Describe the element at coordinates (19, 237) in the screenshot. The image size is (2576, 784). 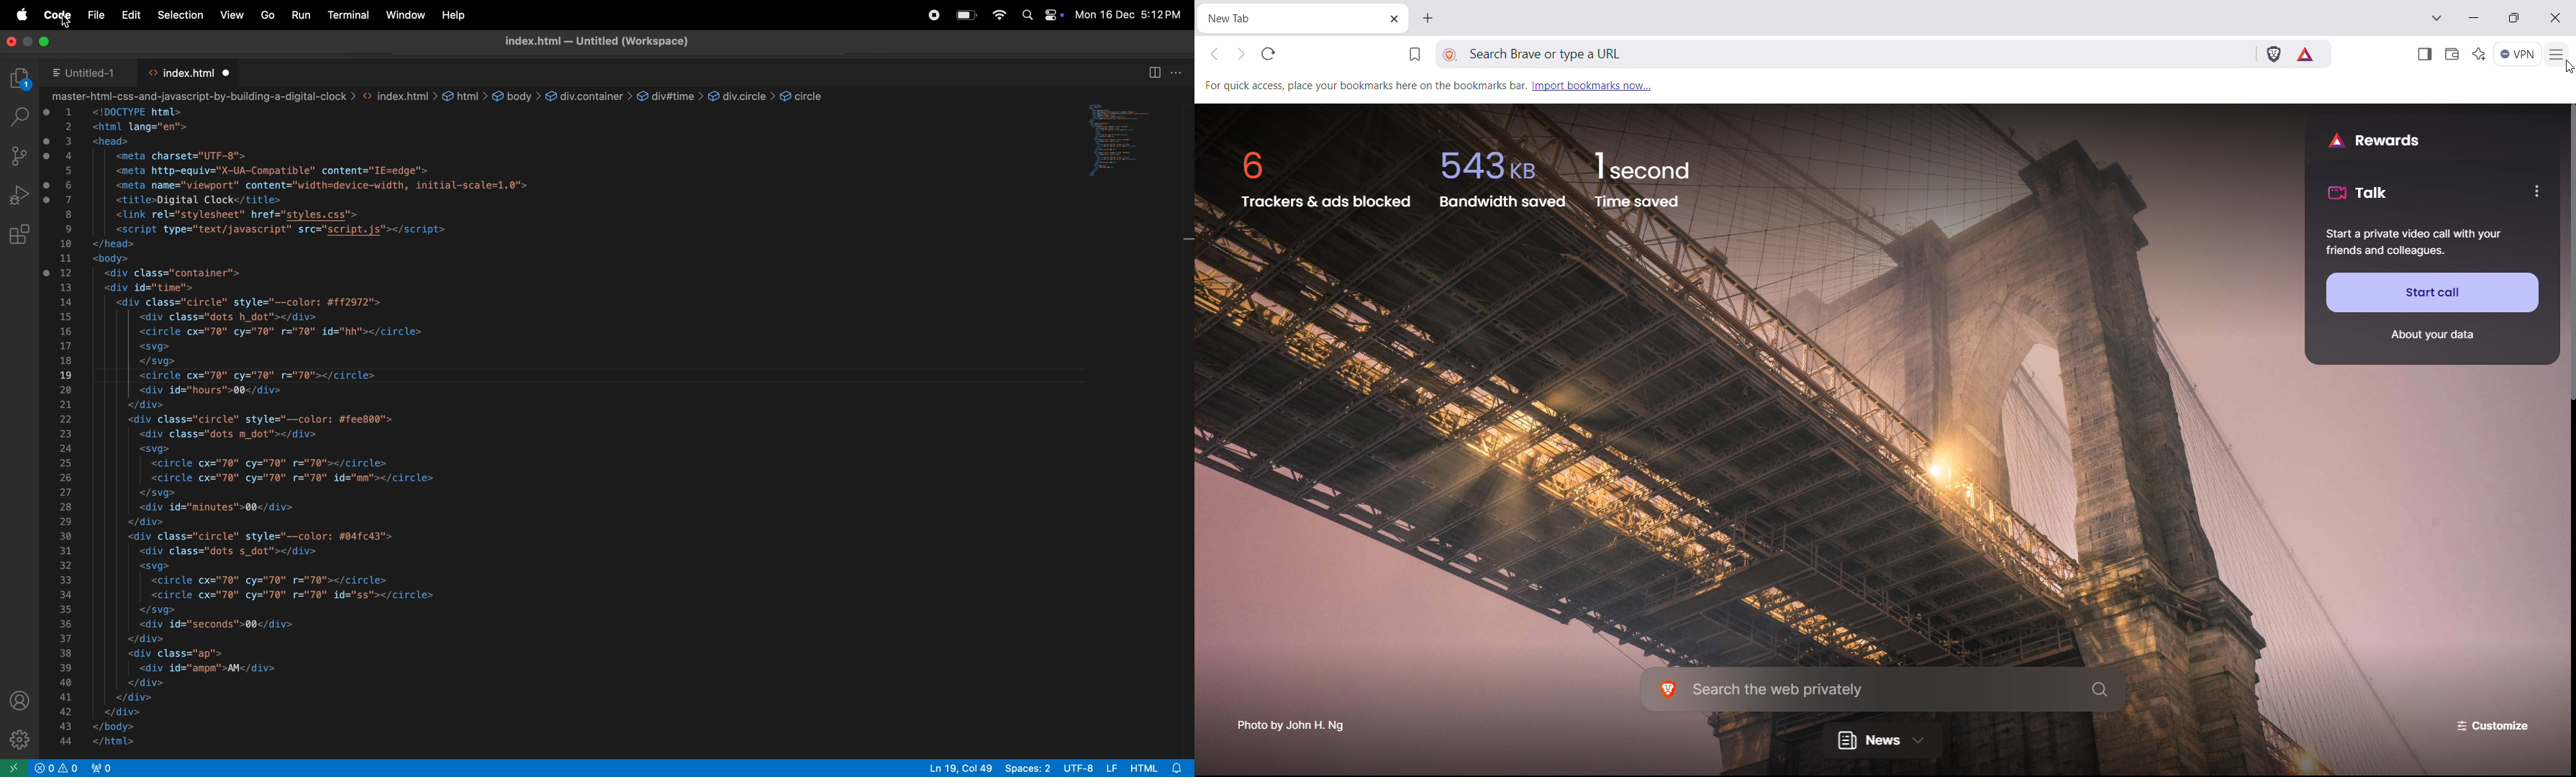
I see `extensions` at that location.